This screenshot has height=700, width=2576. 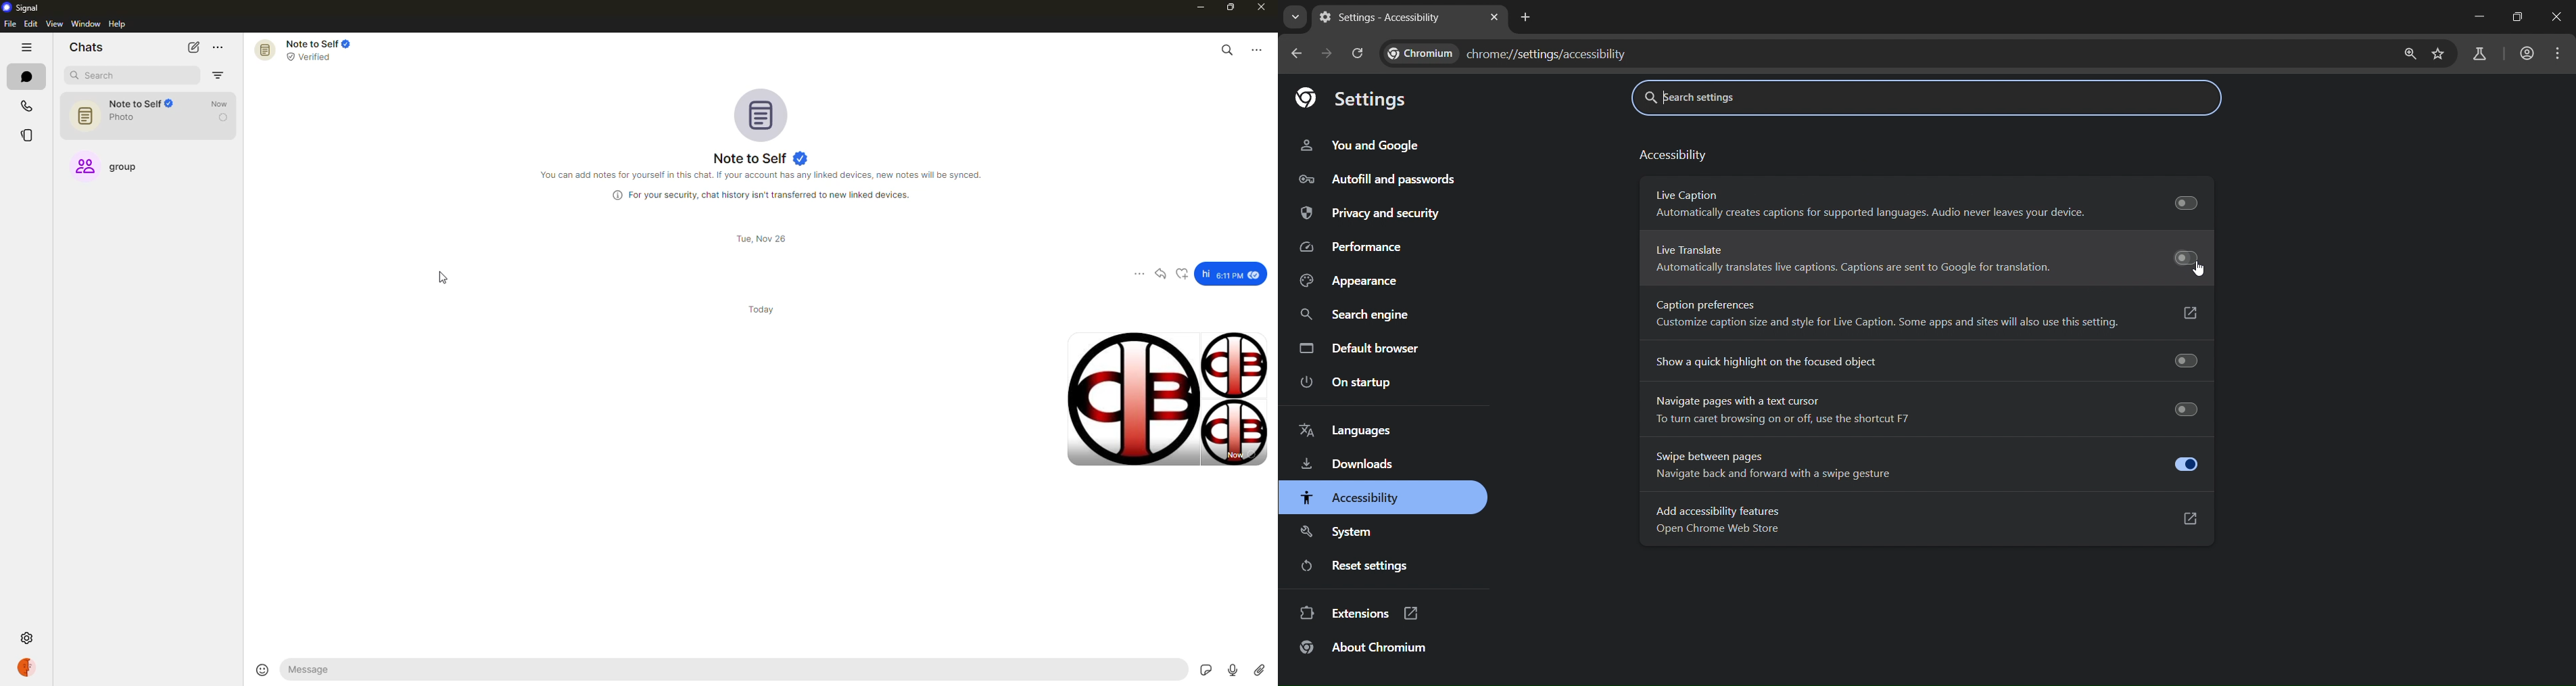 I want to click on date, so click(x=759, y=238).